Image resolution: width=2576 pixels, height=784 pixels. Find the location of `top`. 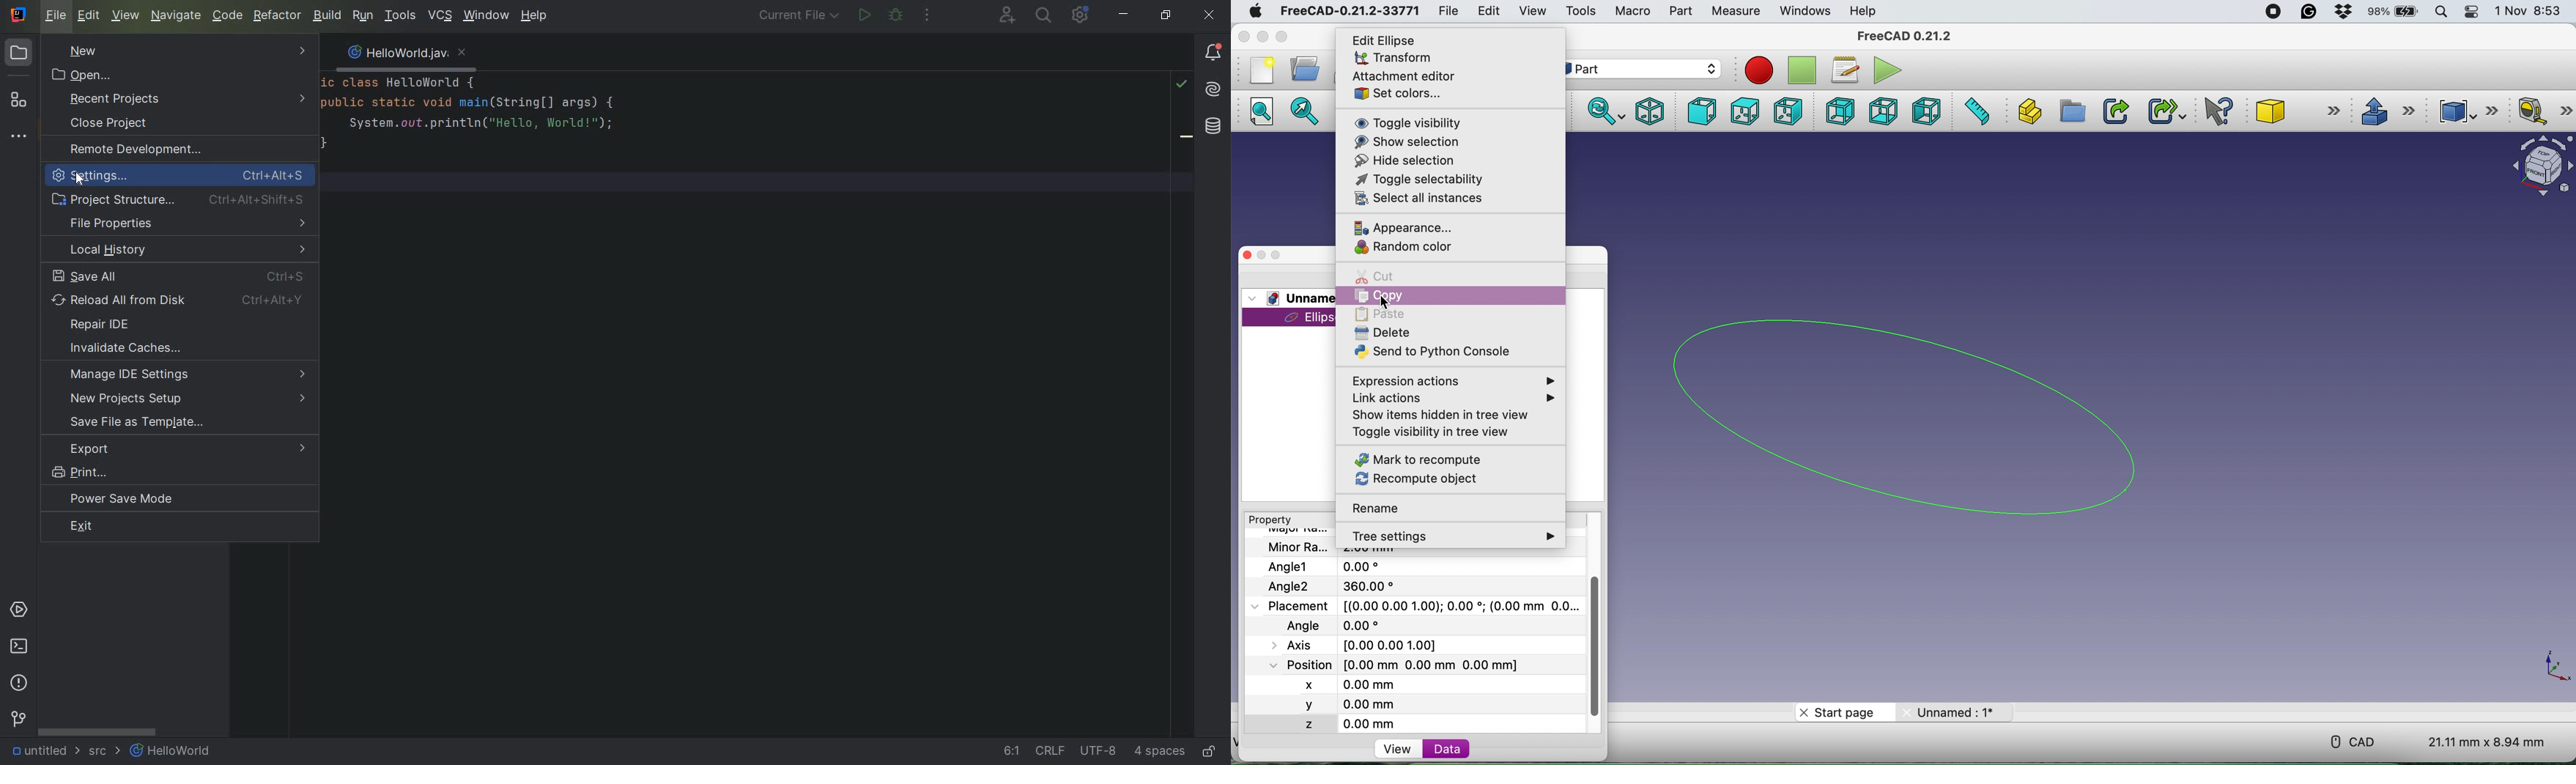

top is located at coordinates (1749, 111).